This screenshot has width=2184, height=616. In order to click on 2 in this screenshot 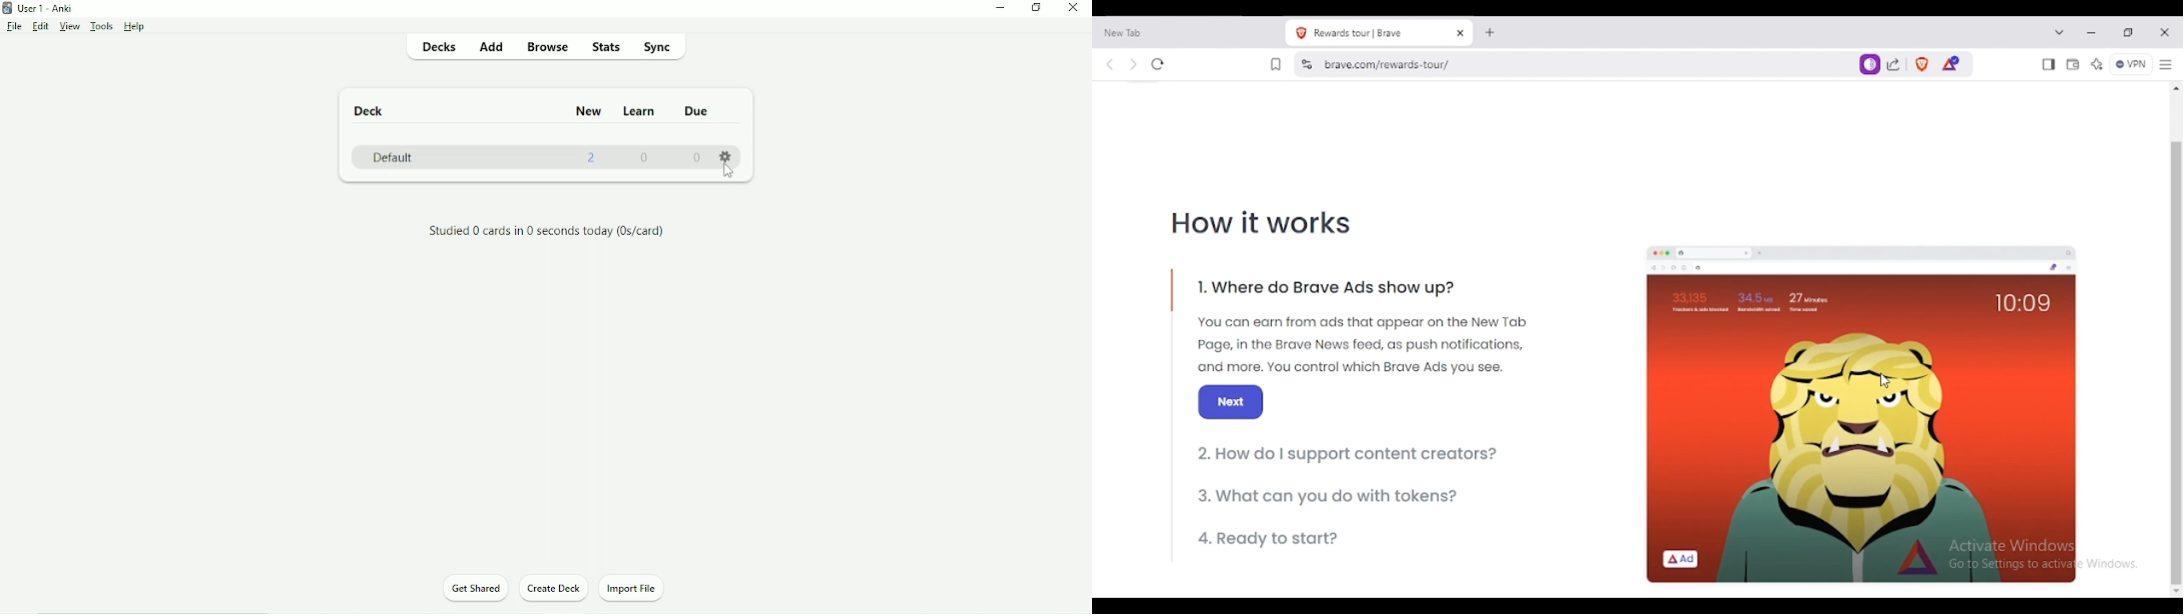, I will do `click(591, 159)`.